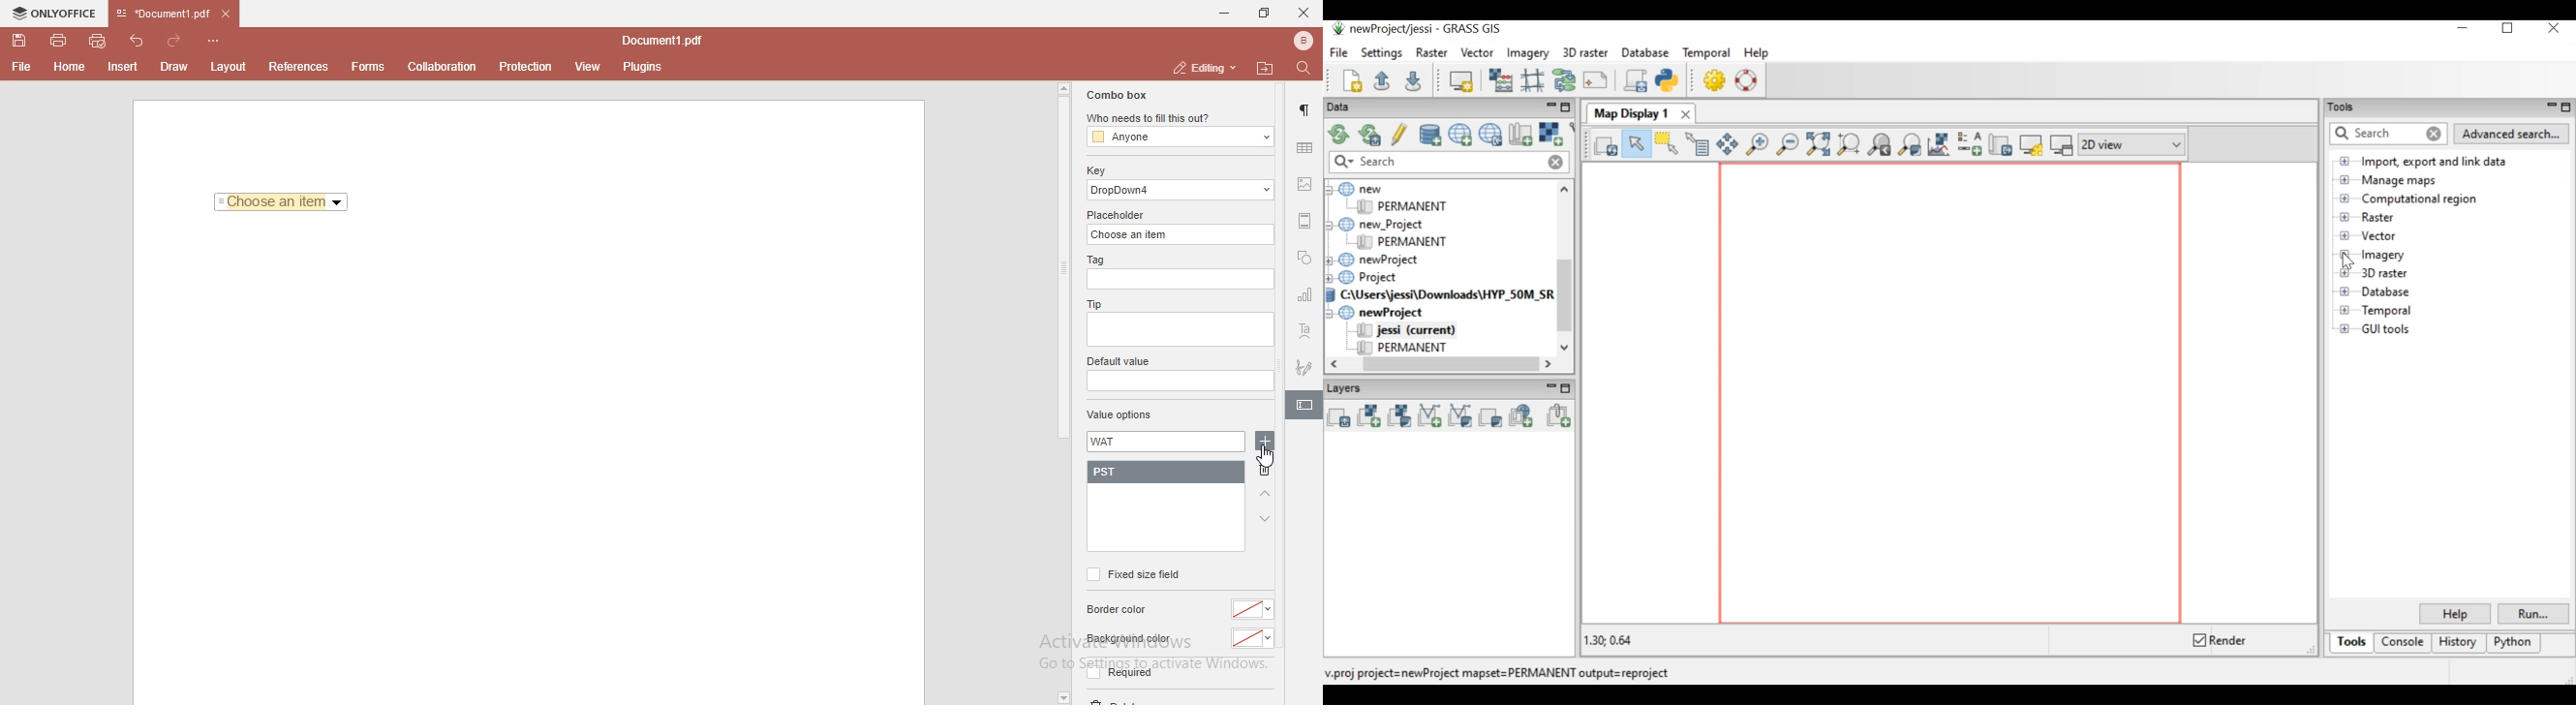 This screenshot has width=2576, height=728. What do you see at coordinates (1179, 138) in the screenshot?
I see `anyone` at bounding box center [1179, 138].